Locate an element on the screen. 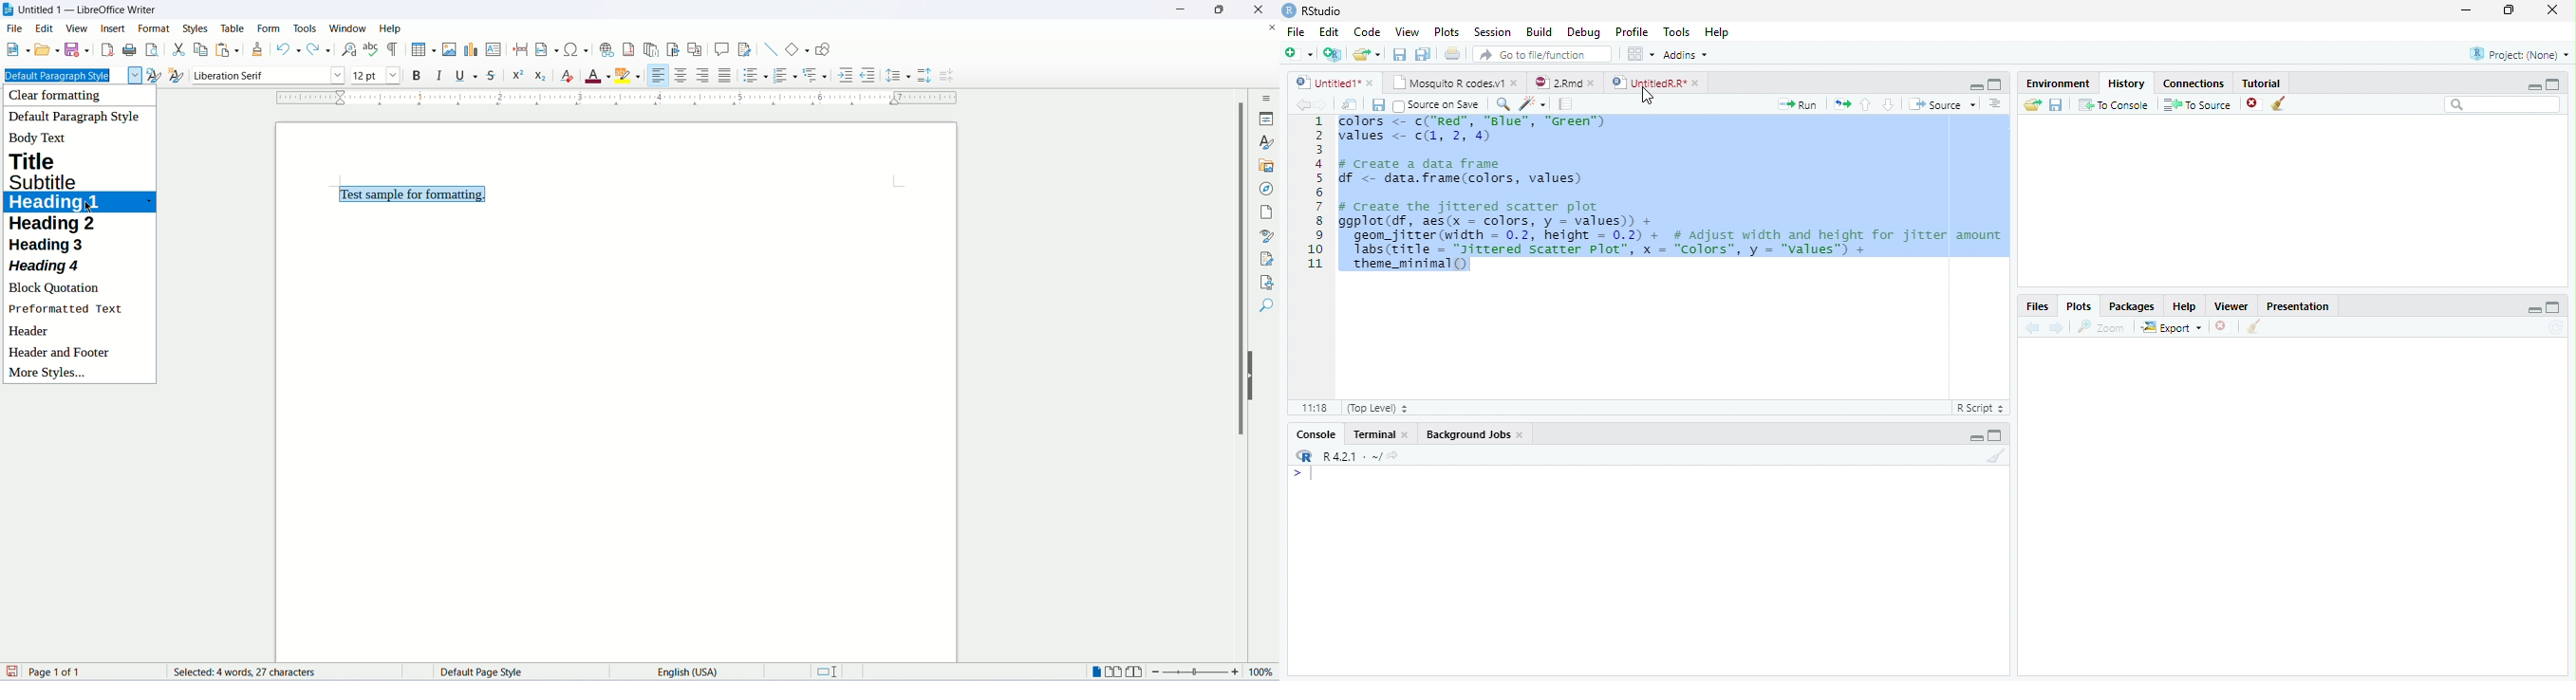 This screenshot has width=2576, height=700. New line is located at coordinates (1302, 473).